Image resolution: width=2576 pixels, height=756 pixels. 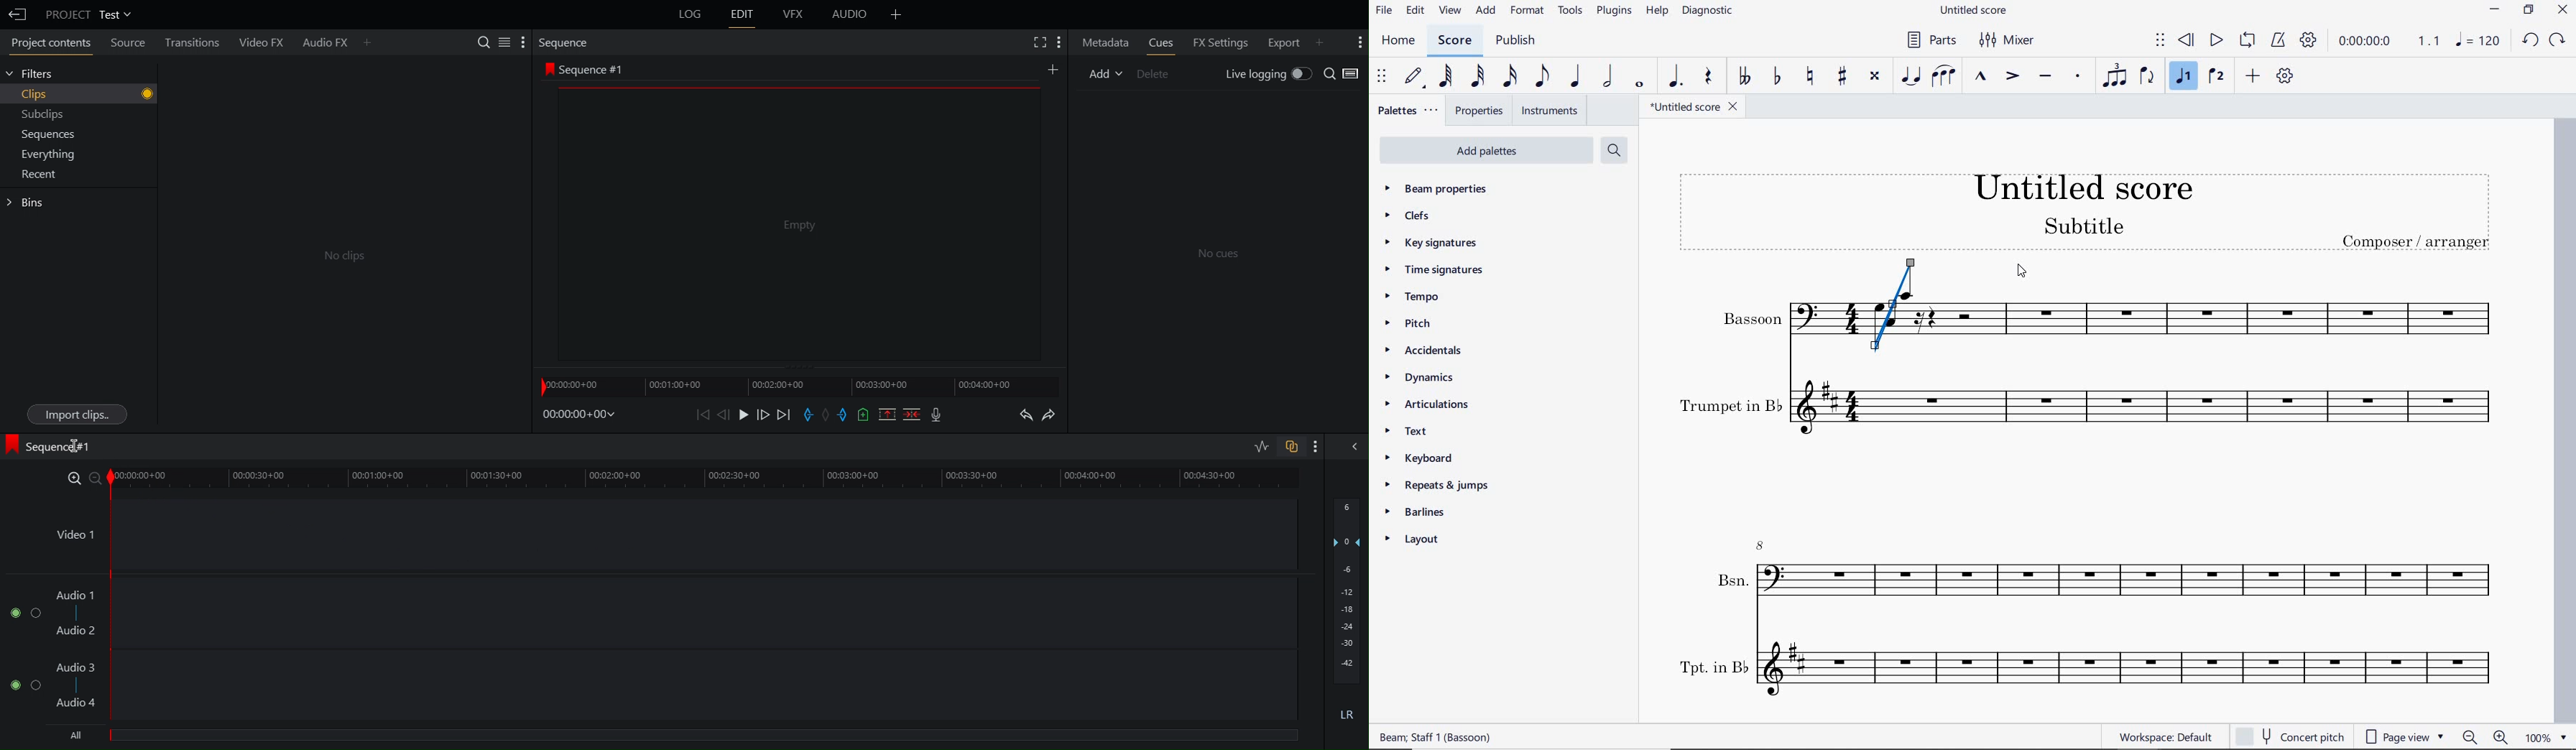 What do you see at coordinates (2148, 77) in the screenshot?
I see `flip direction` at bounding box center [2148, 77].